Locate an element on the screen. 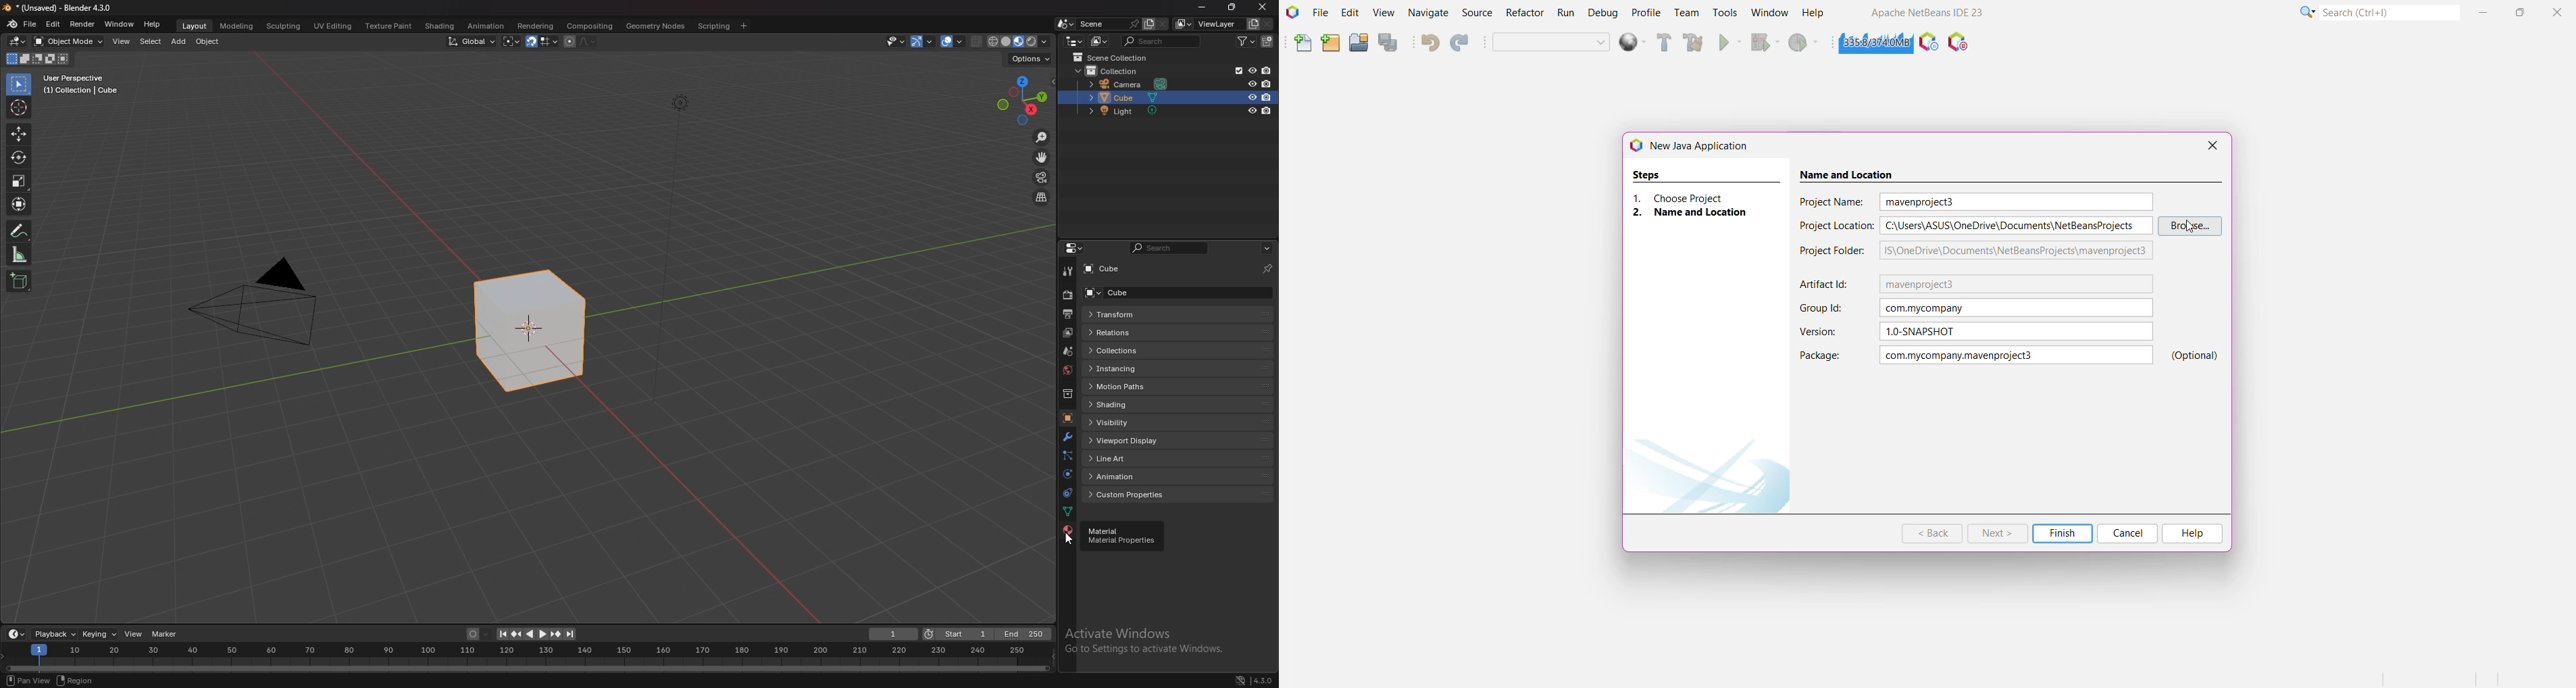 The height and width of the screenshot is (700, 2576). keying is located at coordinates (100, 633).